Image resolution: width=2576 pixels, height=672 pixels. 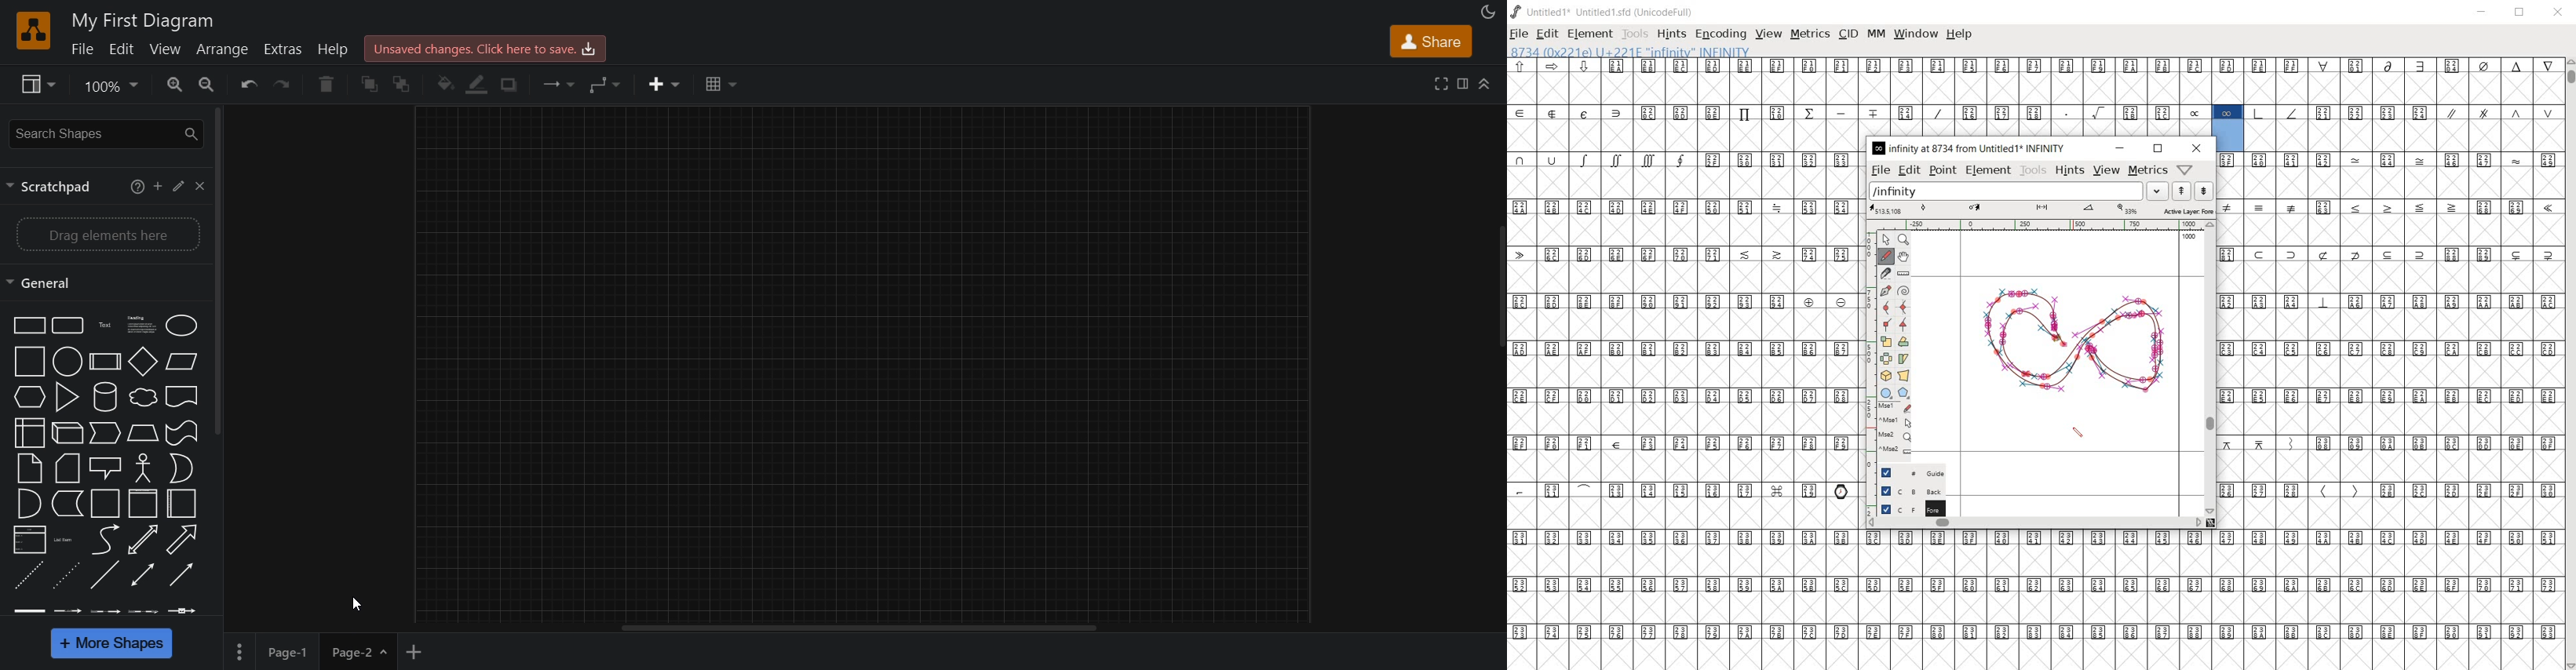 I want to click on scale the selection, so click(x=1885, y=340).